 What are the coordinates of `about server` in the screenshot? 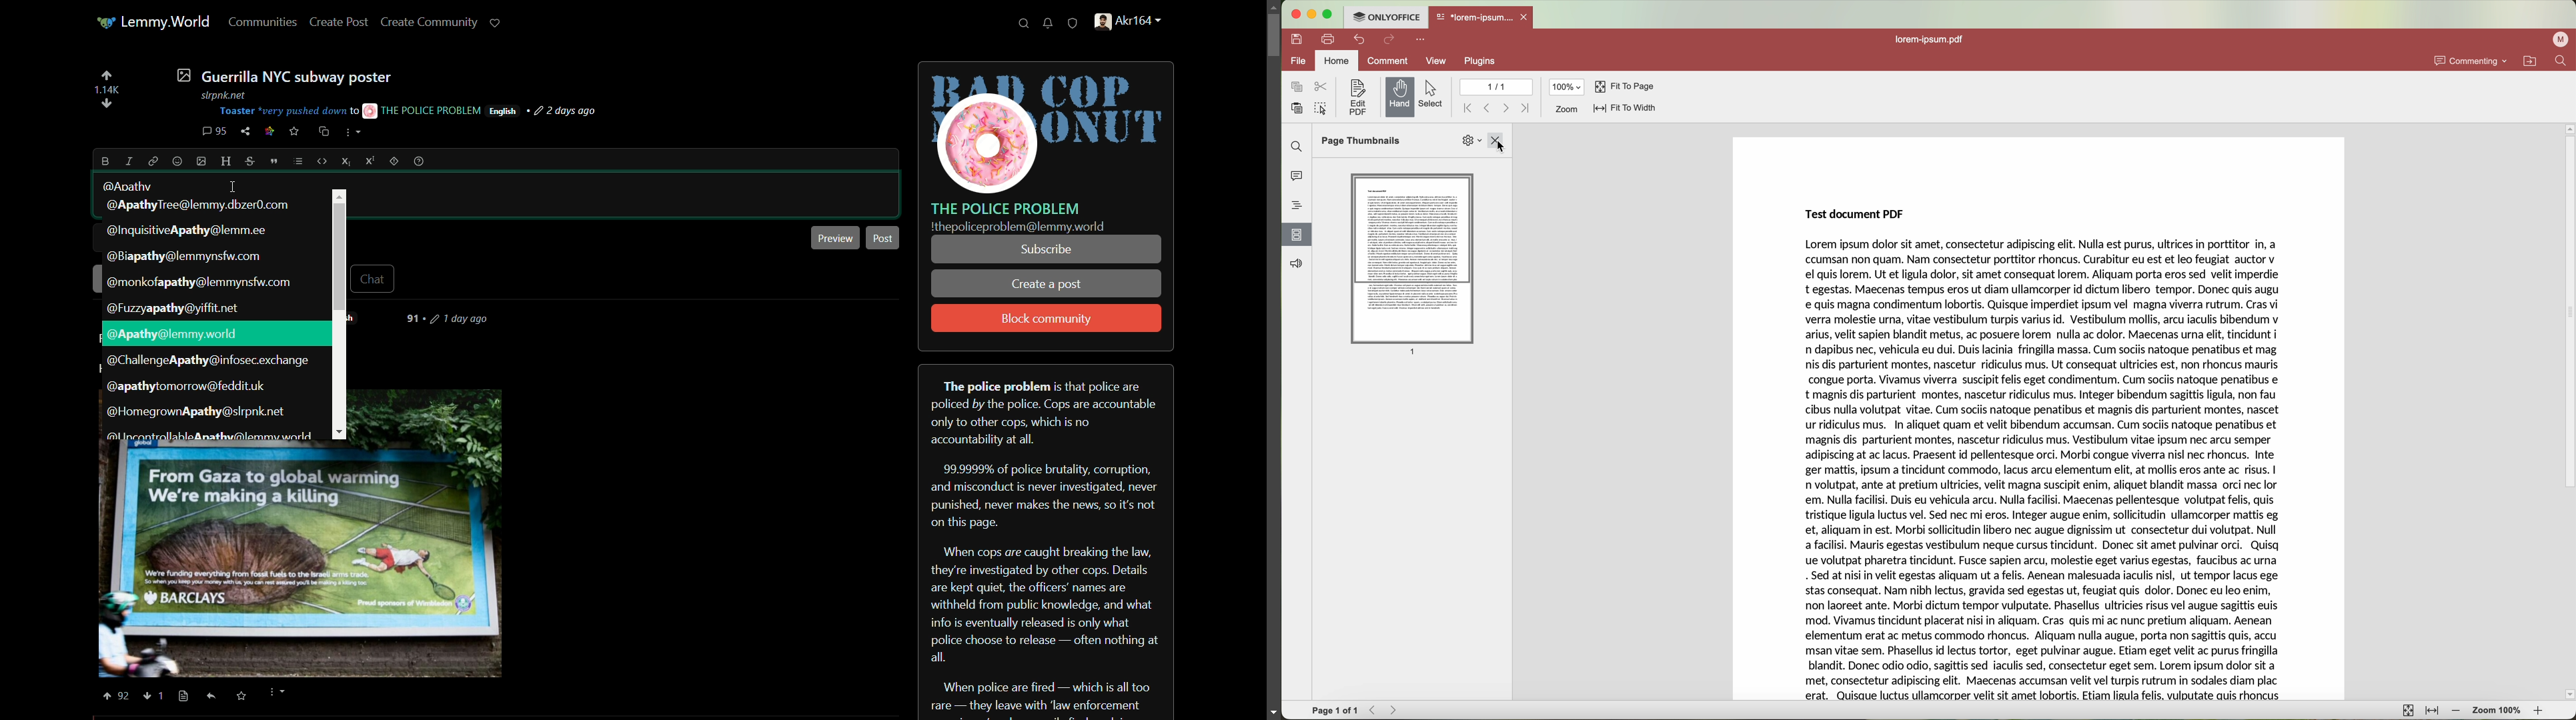 It's located at (1046, 541).